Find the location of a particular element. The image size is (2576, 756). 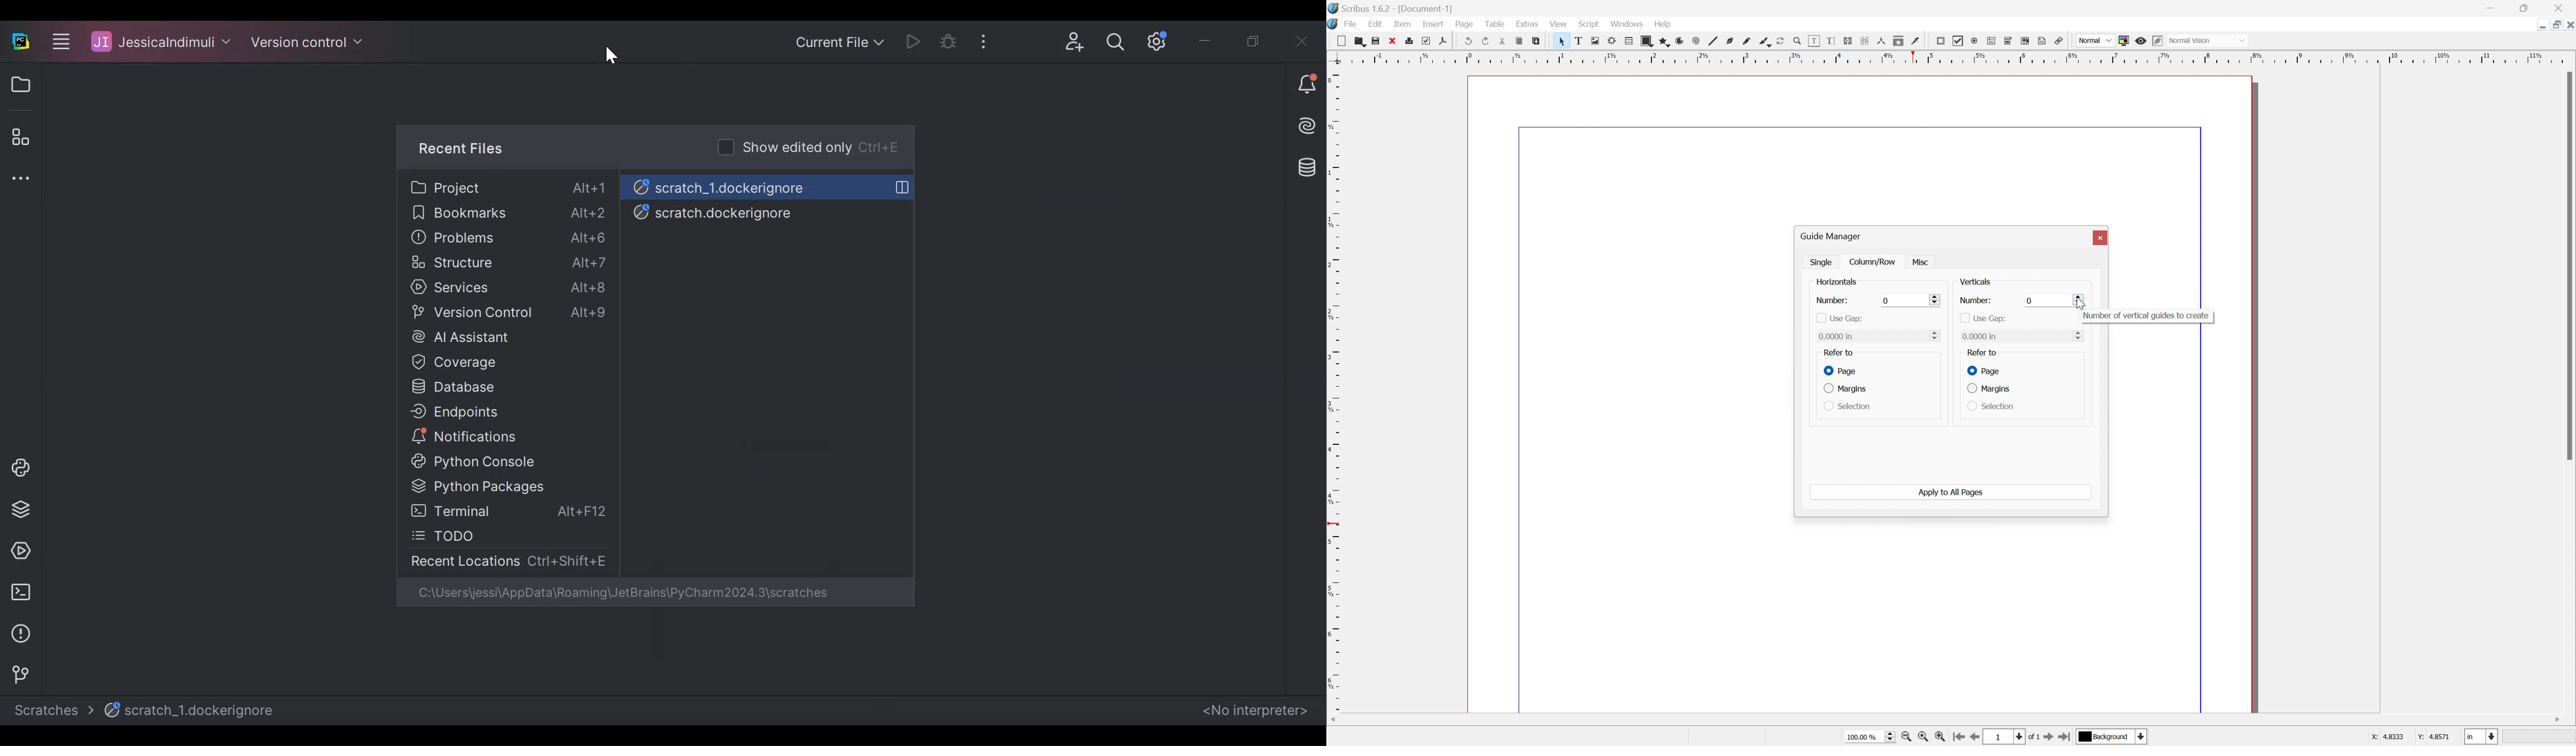

go to last is located at coordinates (2065, 739).